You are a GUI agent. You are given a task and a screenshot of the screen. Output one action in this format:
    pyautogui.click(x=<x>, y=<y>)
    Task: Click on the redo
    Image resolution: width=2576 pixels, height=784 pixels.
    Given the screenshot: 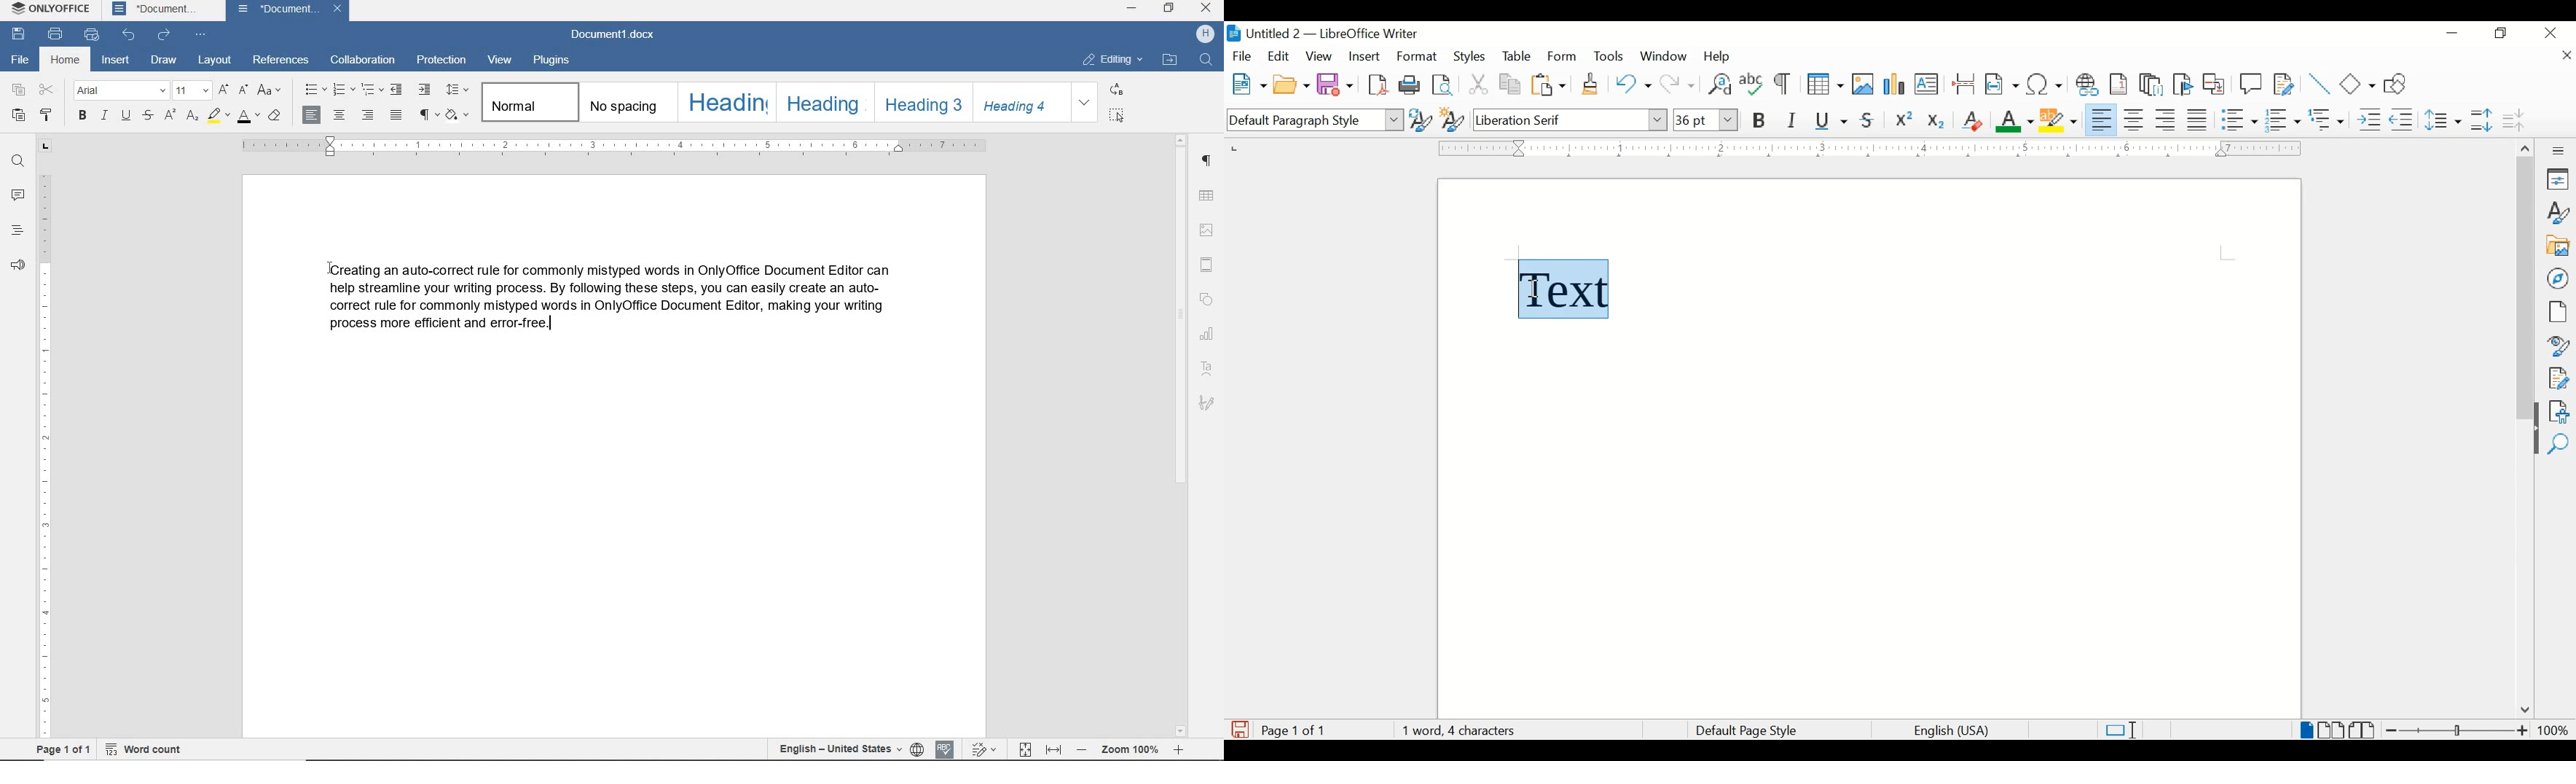 What is the action you would take?
    pyautogui.click(x=1678, y=85)
    